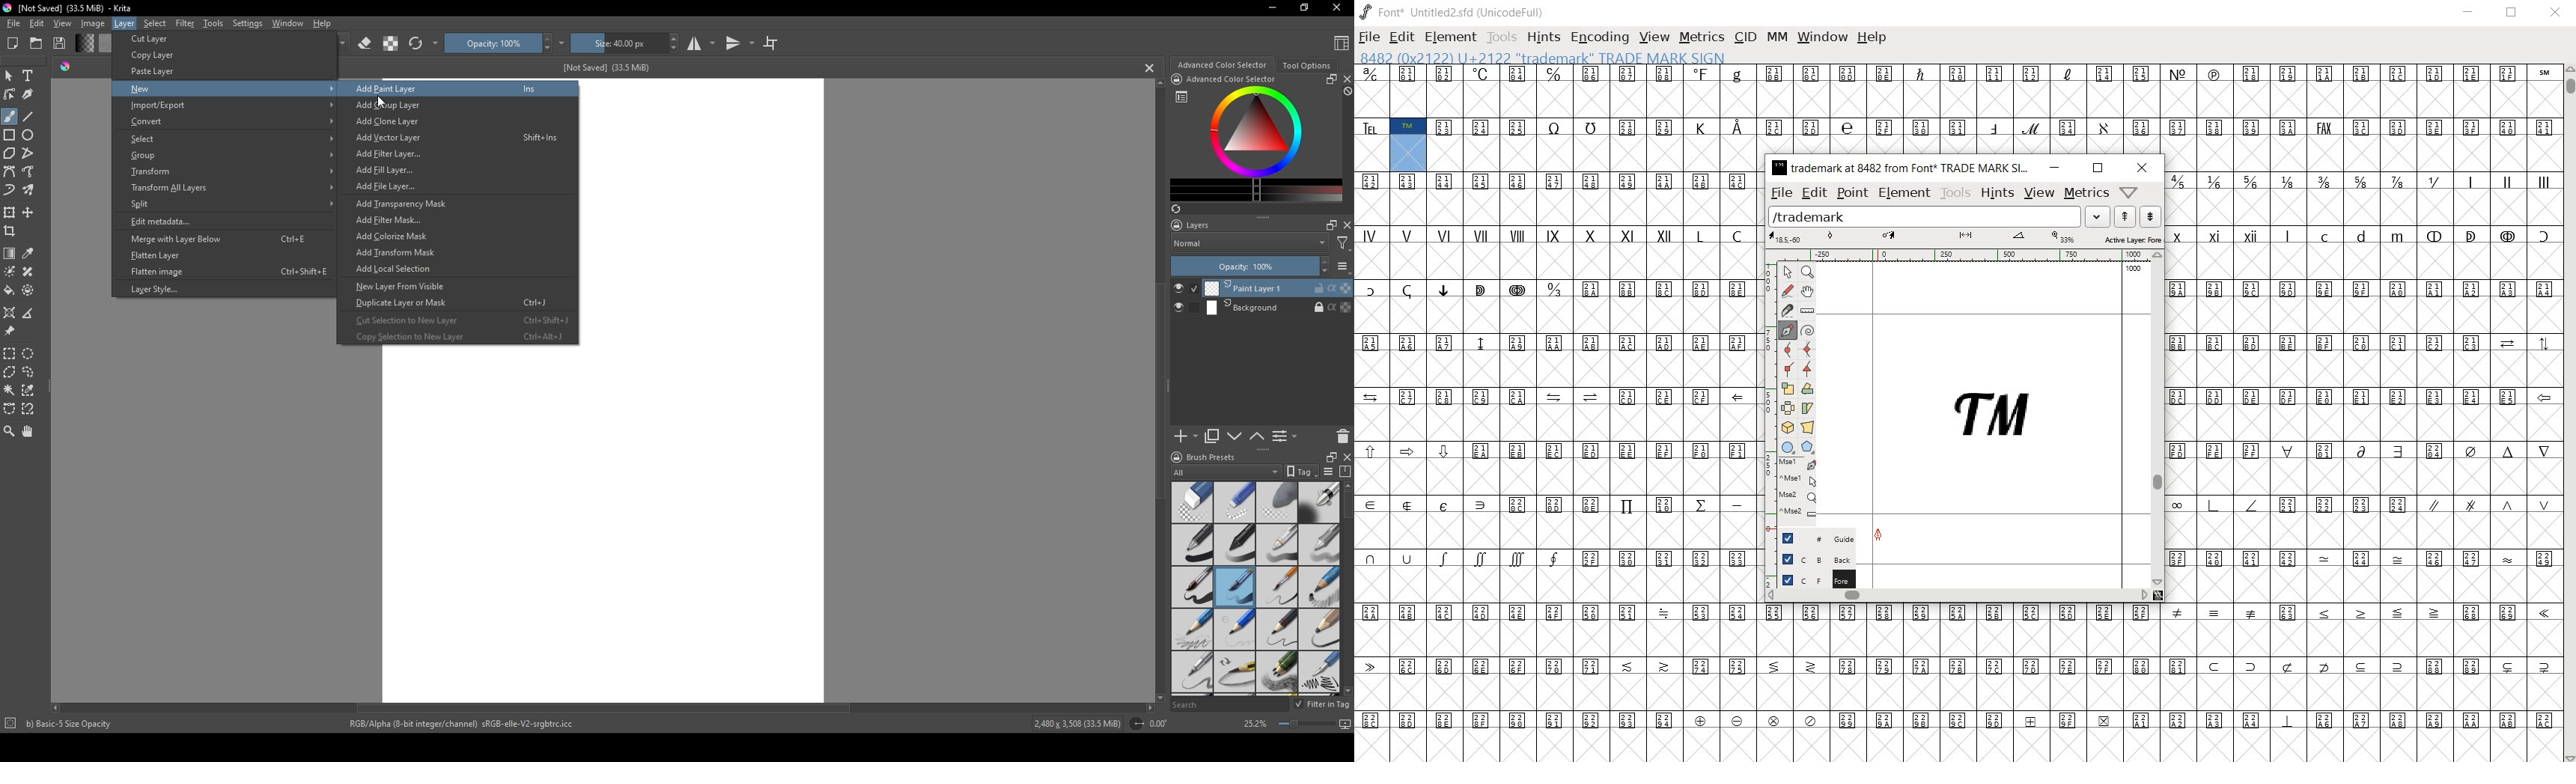 This screenshot has height=784, width=2576. I want to click on crop, so click(13, 231).